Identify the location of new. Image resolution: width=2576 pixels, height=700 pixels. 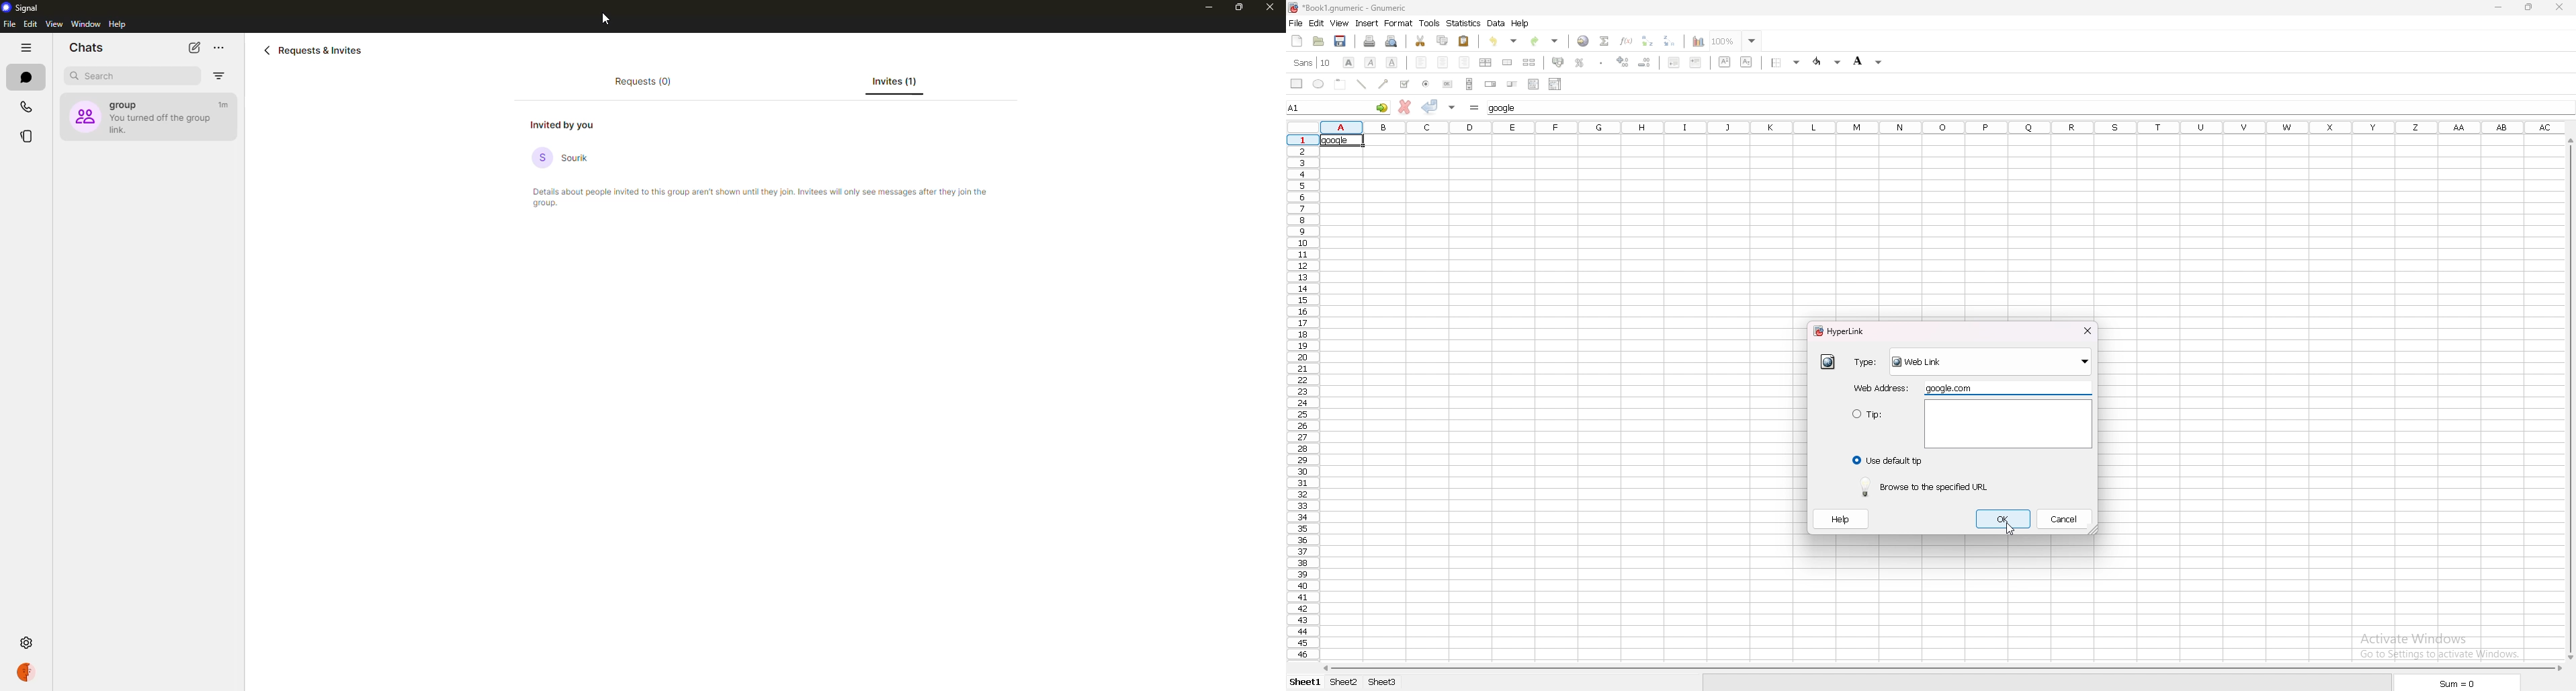
(1297, 41).